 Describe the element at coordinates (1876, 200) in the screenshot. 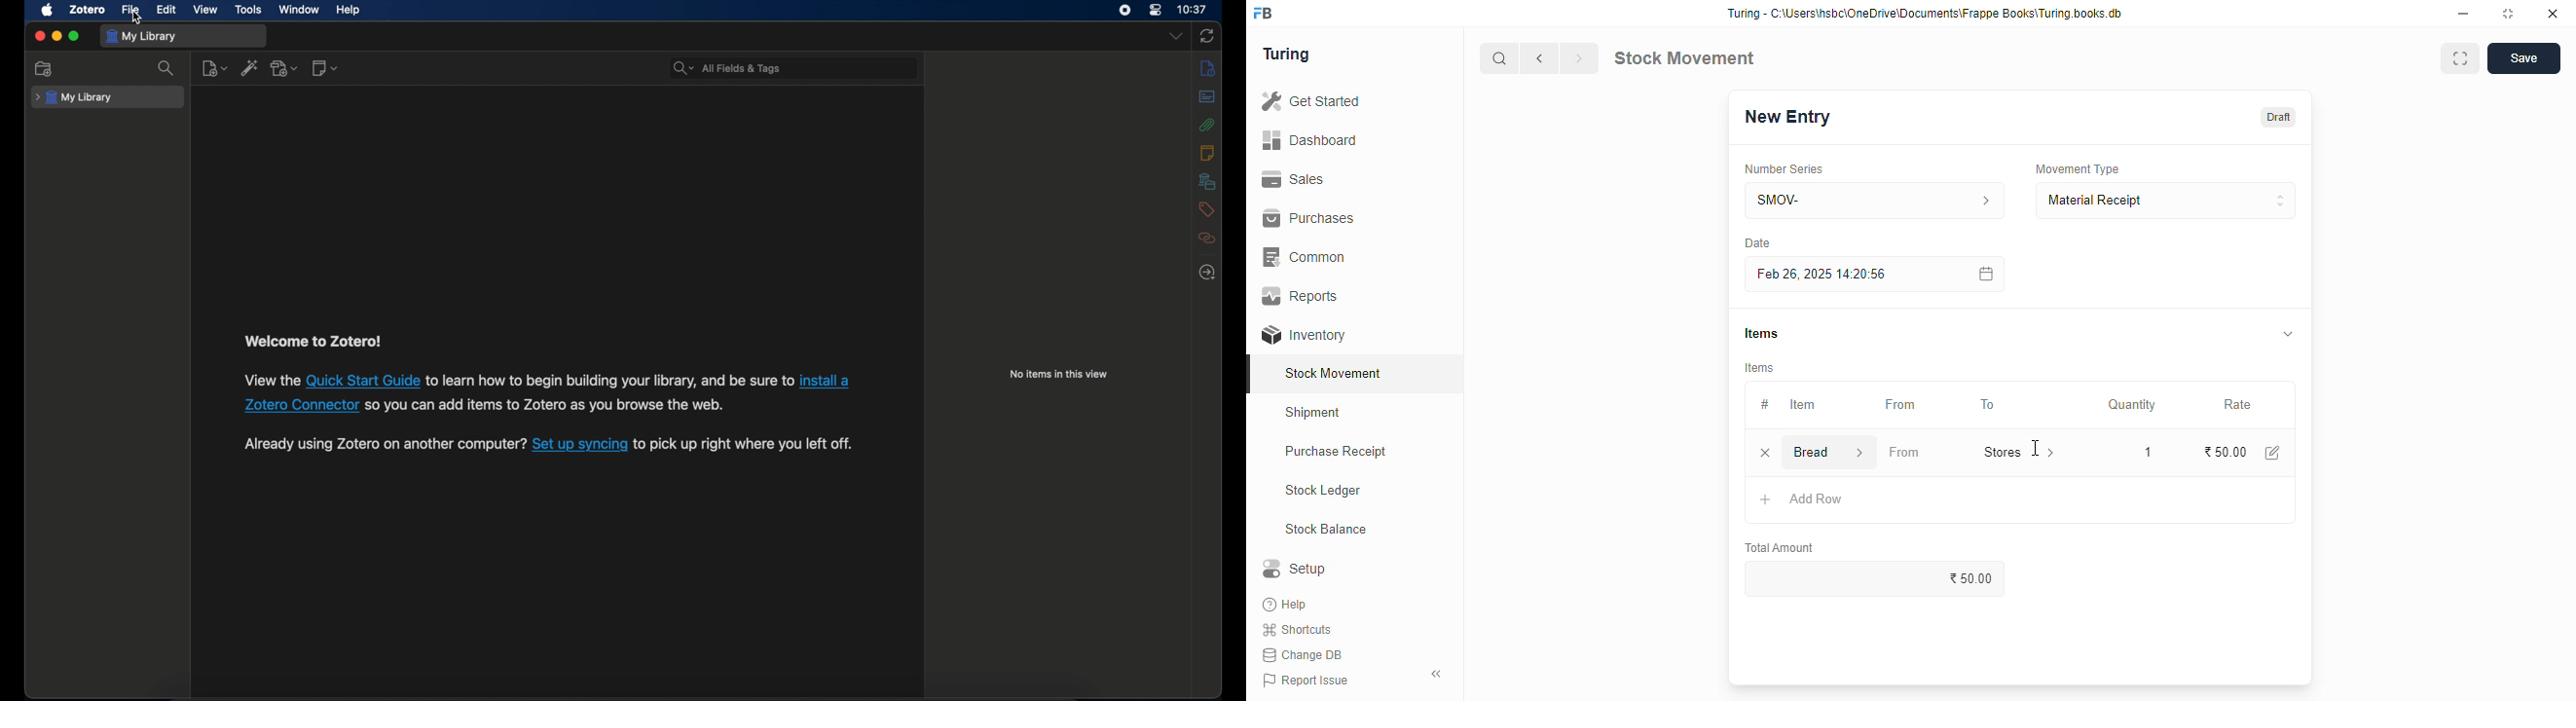

I see `SMOV-` at that location.